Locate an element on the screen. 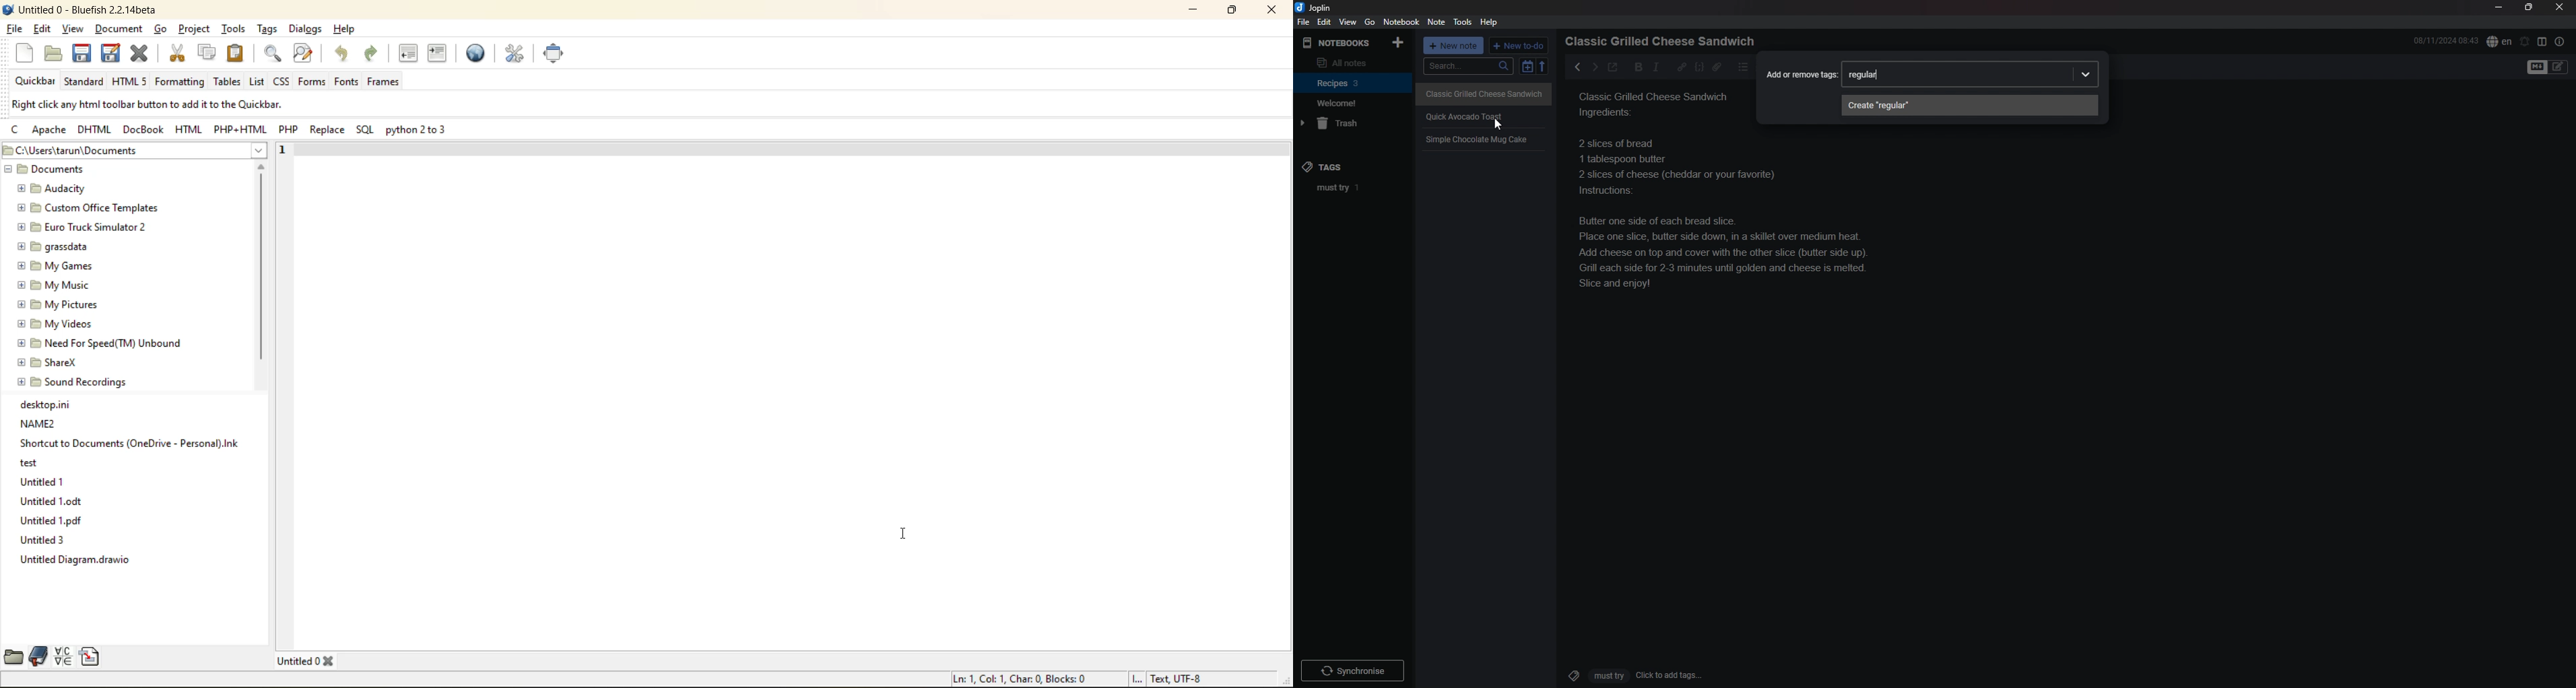 Image resolution: width=2576 pixels, height=700 pixels. documents is located at coordinates (84, 170).